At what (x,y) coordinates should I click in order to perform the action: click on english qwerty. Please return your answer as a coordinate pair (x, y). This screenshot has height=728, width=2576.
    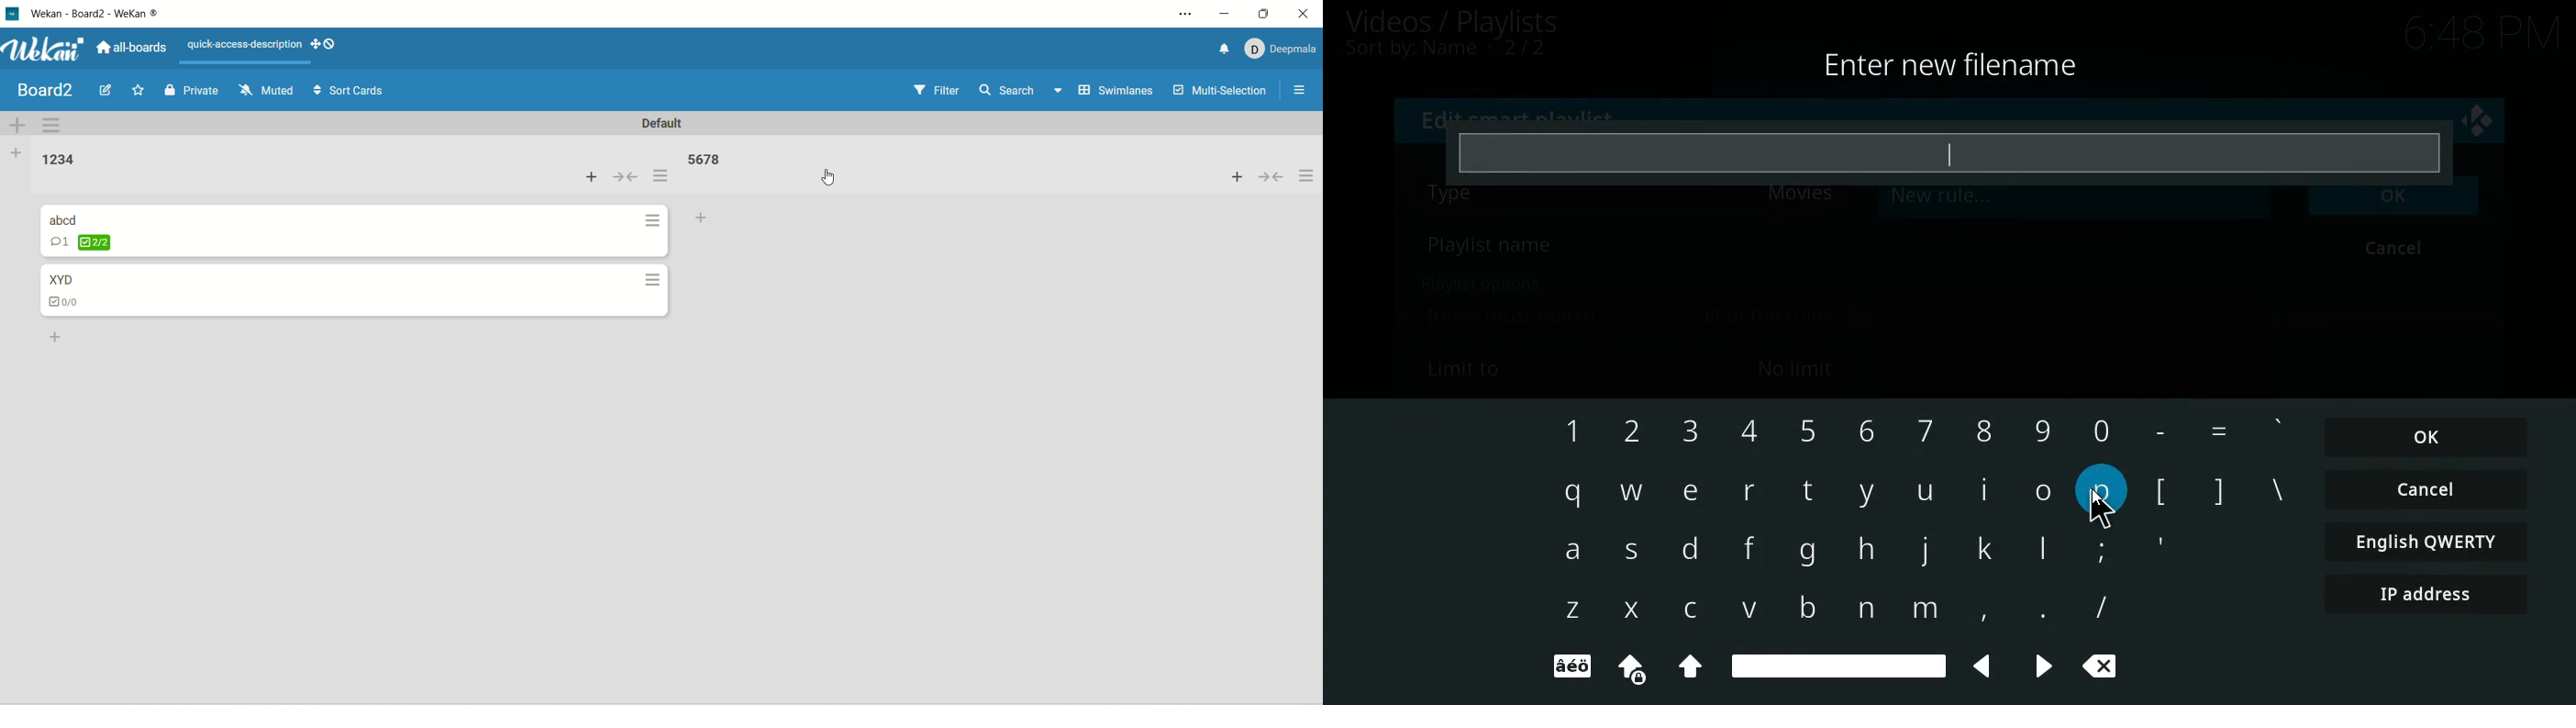
    Looking at the image, I should click on (2422, 541).